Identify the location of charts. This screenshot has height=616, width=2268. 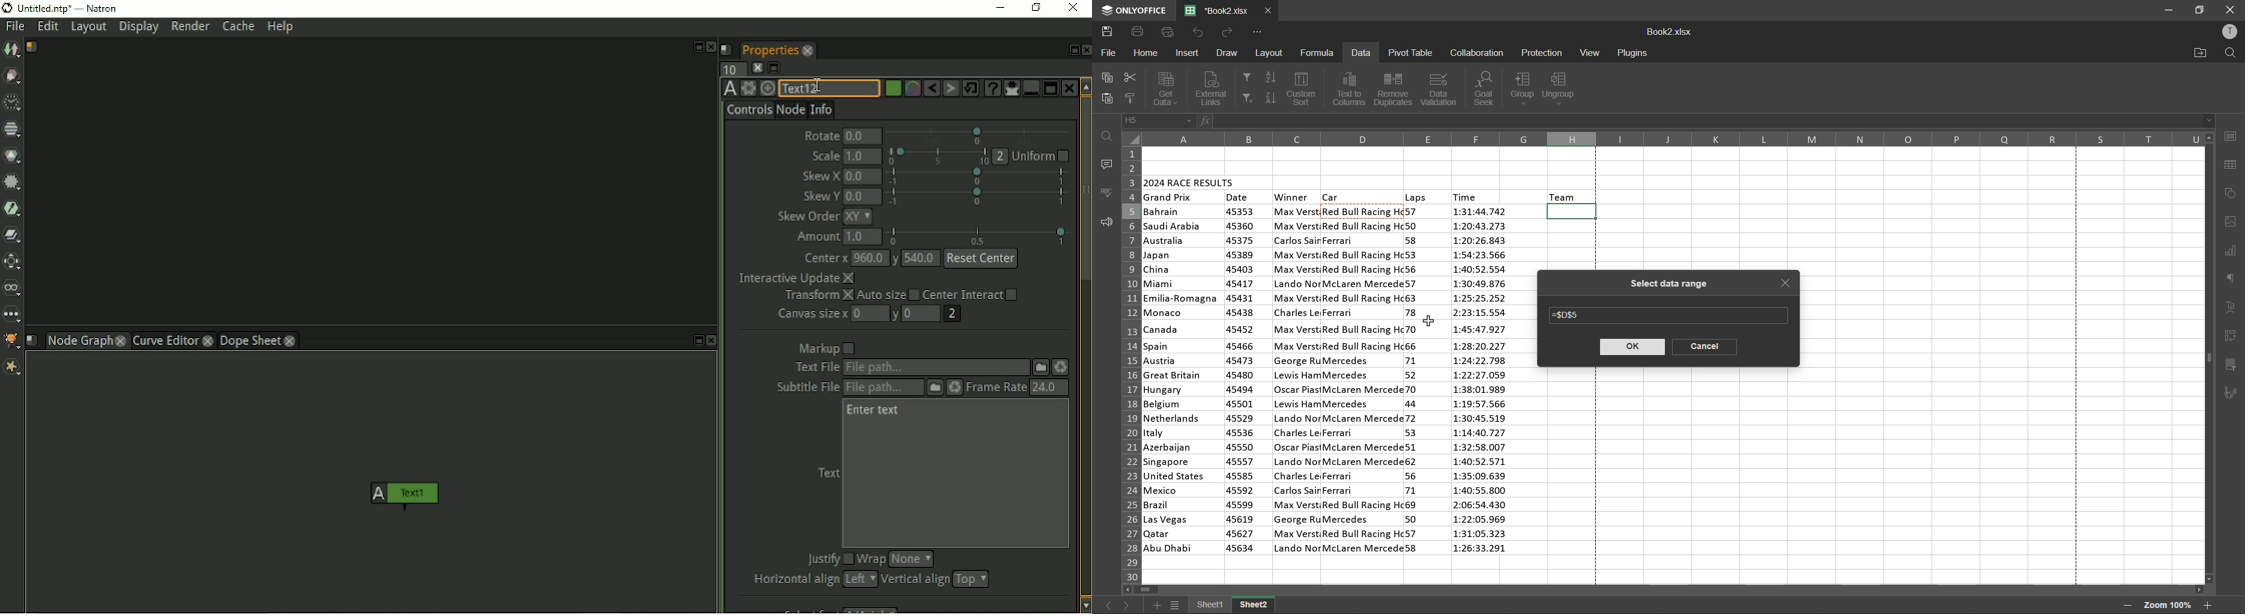
(2231, 252).